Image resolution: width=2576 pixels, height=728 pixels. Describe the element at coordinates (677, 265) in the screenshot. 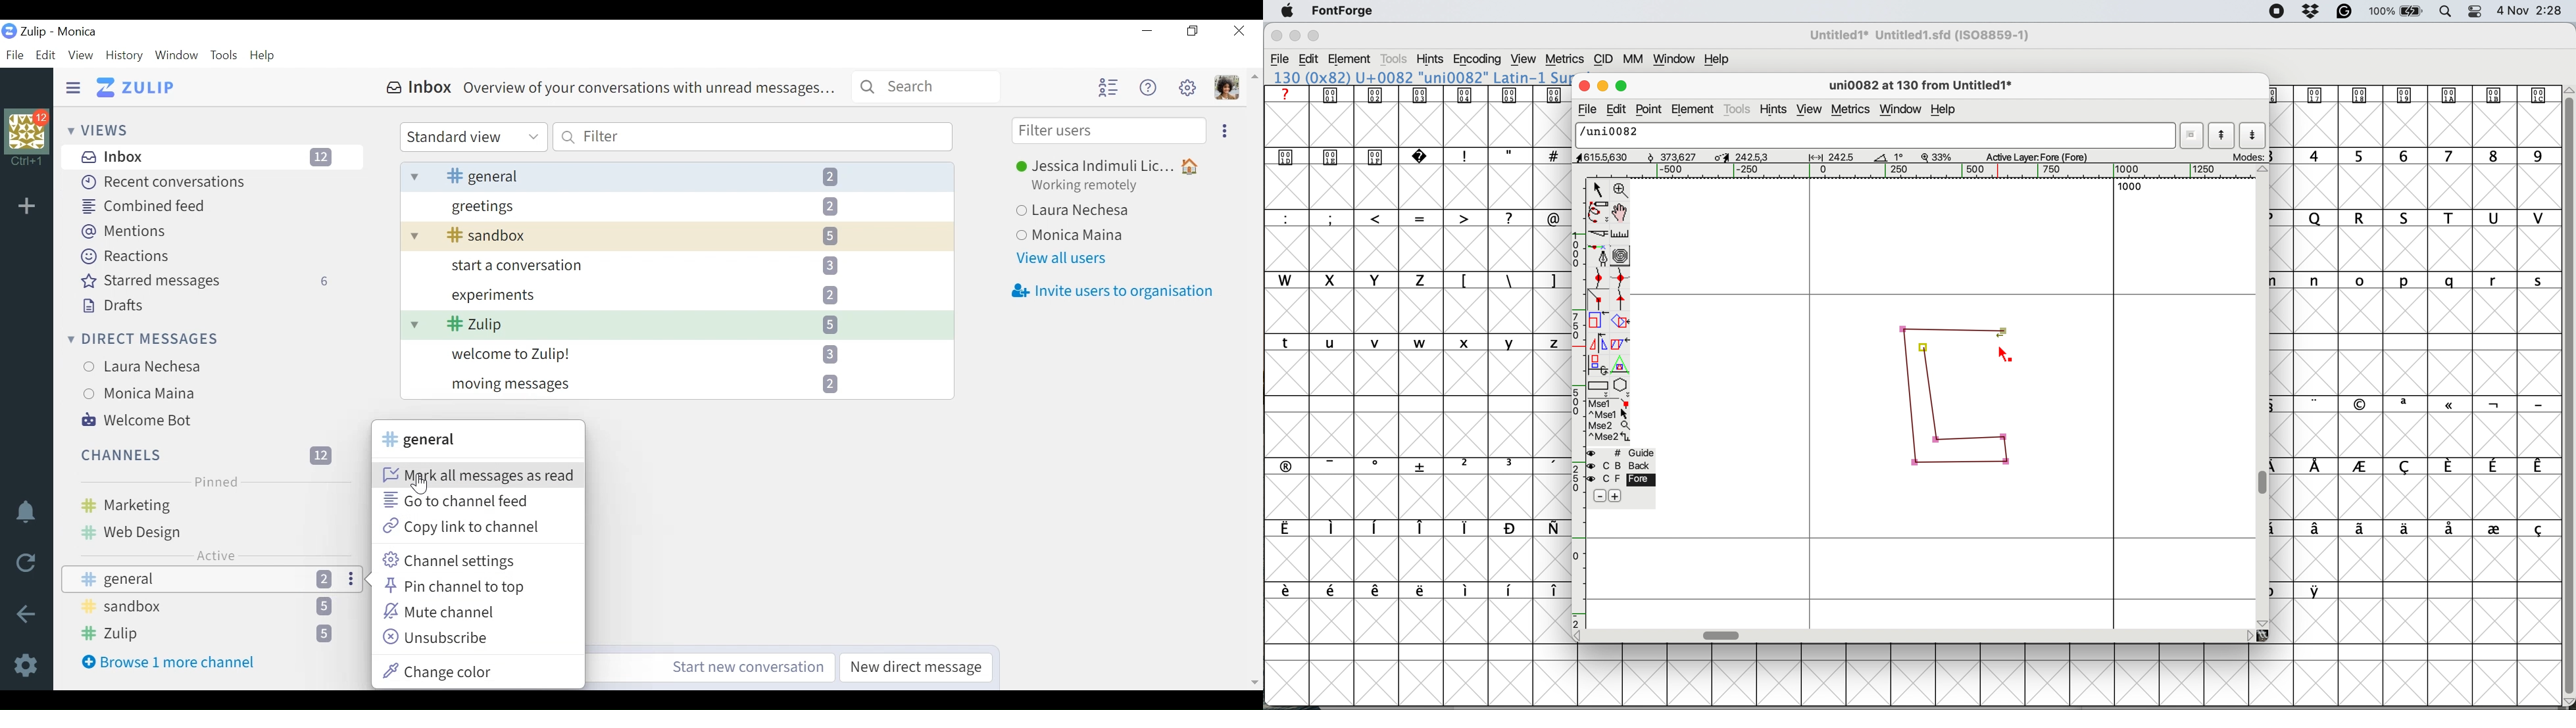

I see `start a conversation 3` at that location.